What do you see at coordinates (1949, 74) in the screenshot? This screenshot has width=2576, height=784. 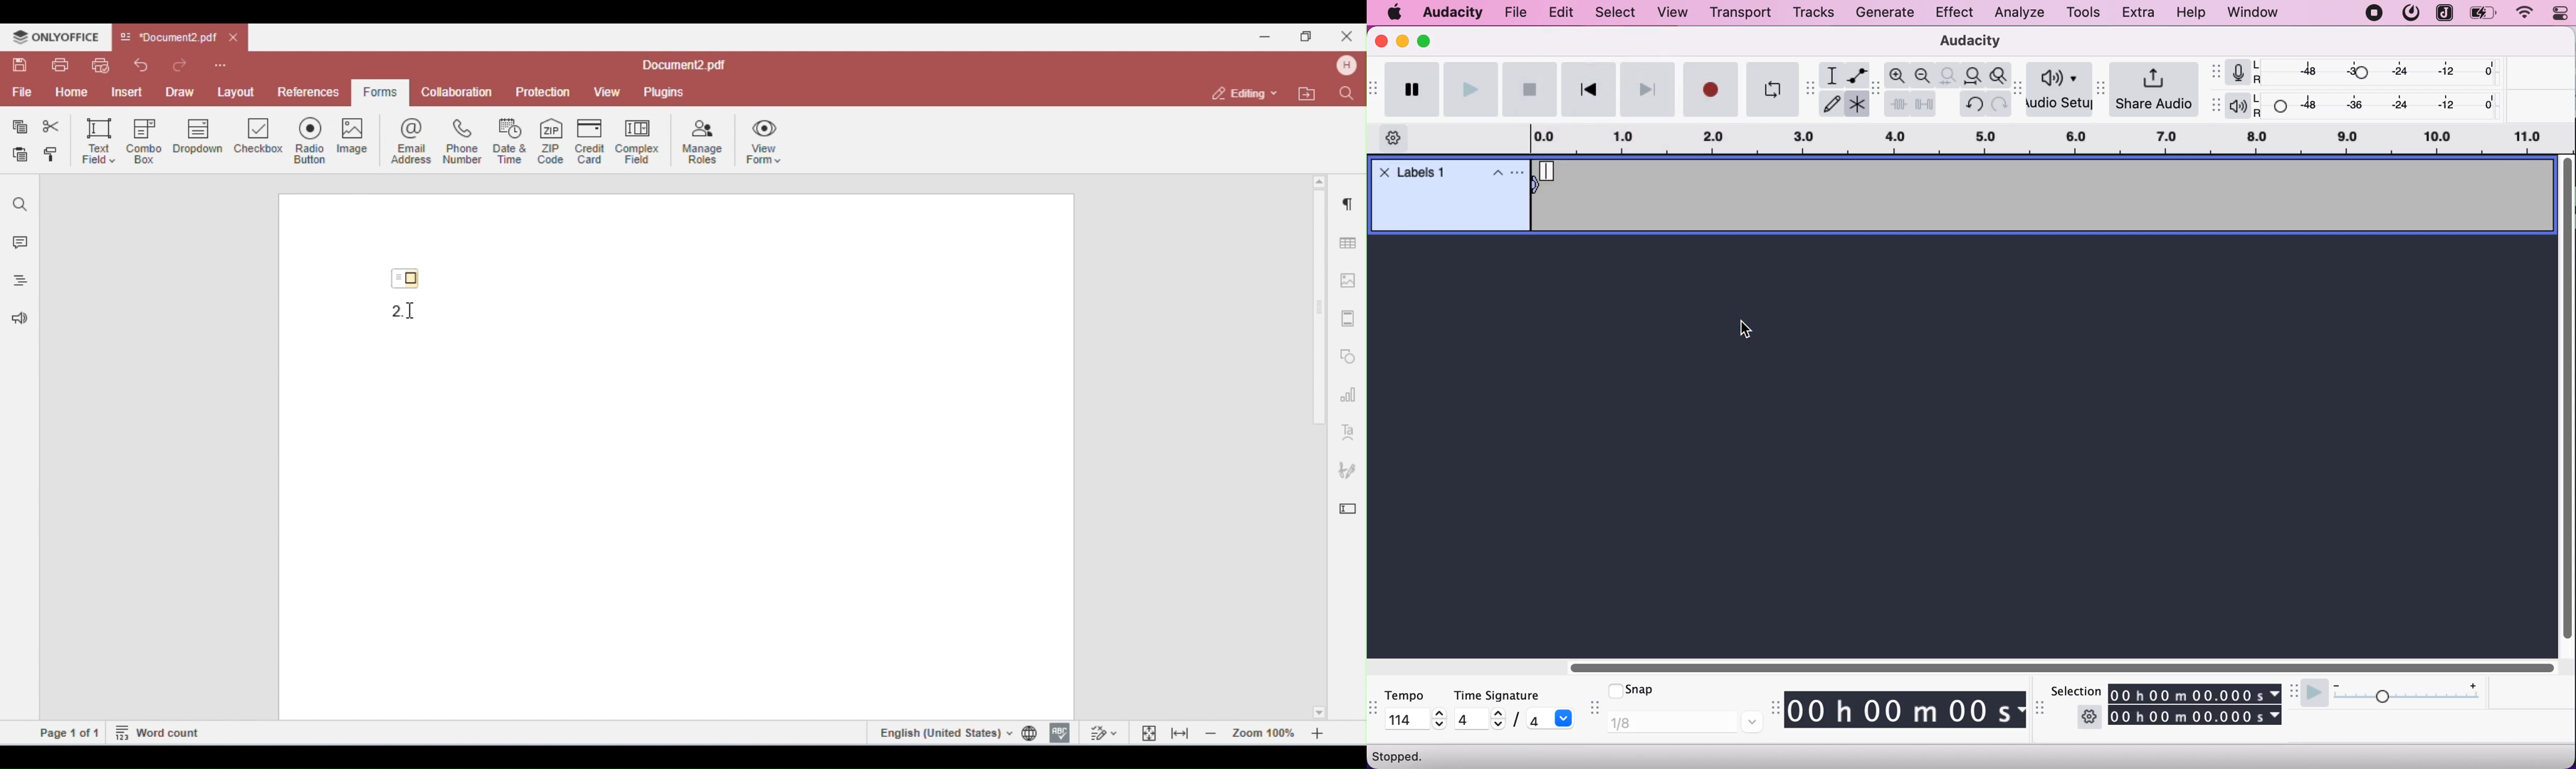 I see `fit selection to width` at bounding box center [1949, 74].